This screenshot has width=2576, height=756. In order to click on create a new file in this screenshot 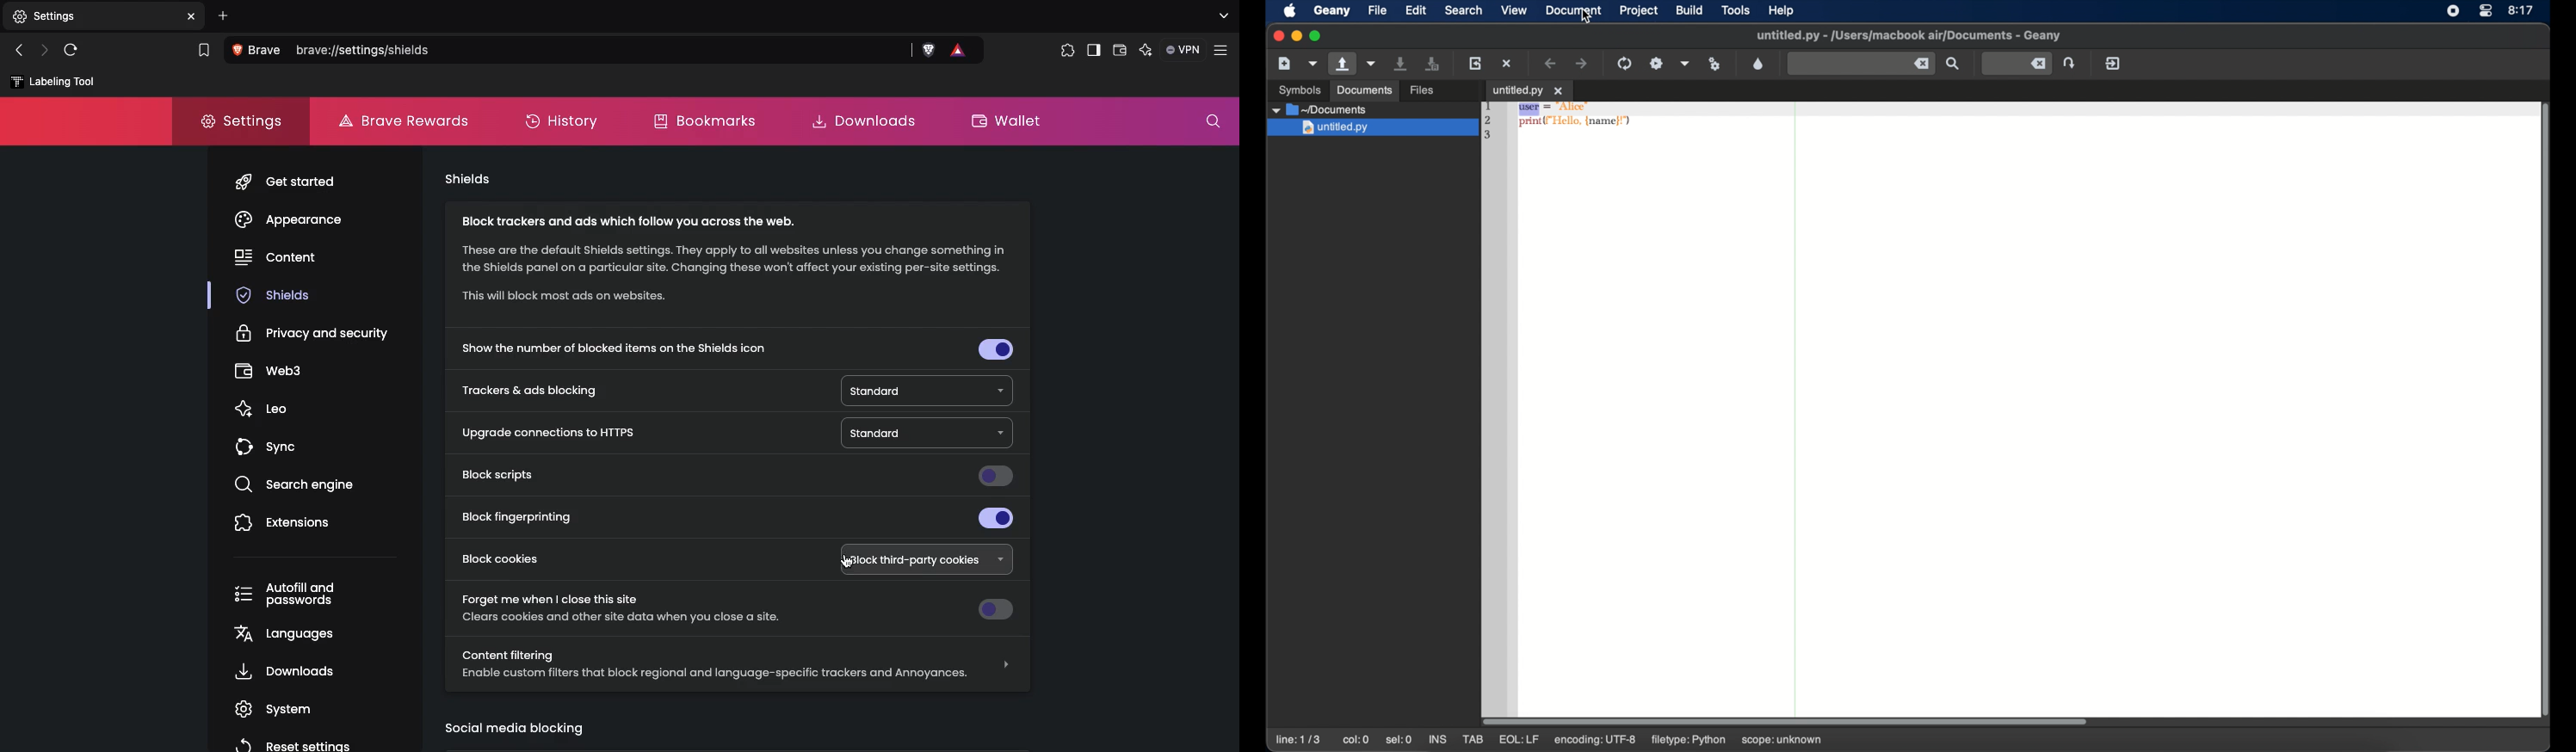, I will do `click(1285, 63)`.